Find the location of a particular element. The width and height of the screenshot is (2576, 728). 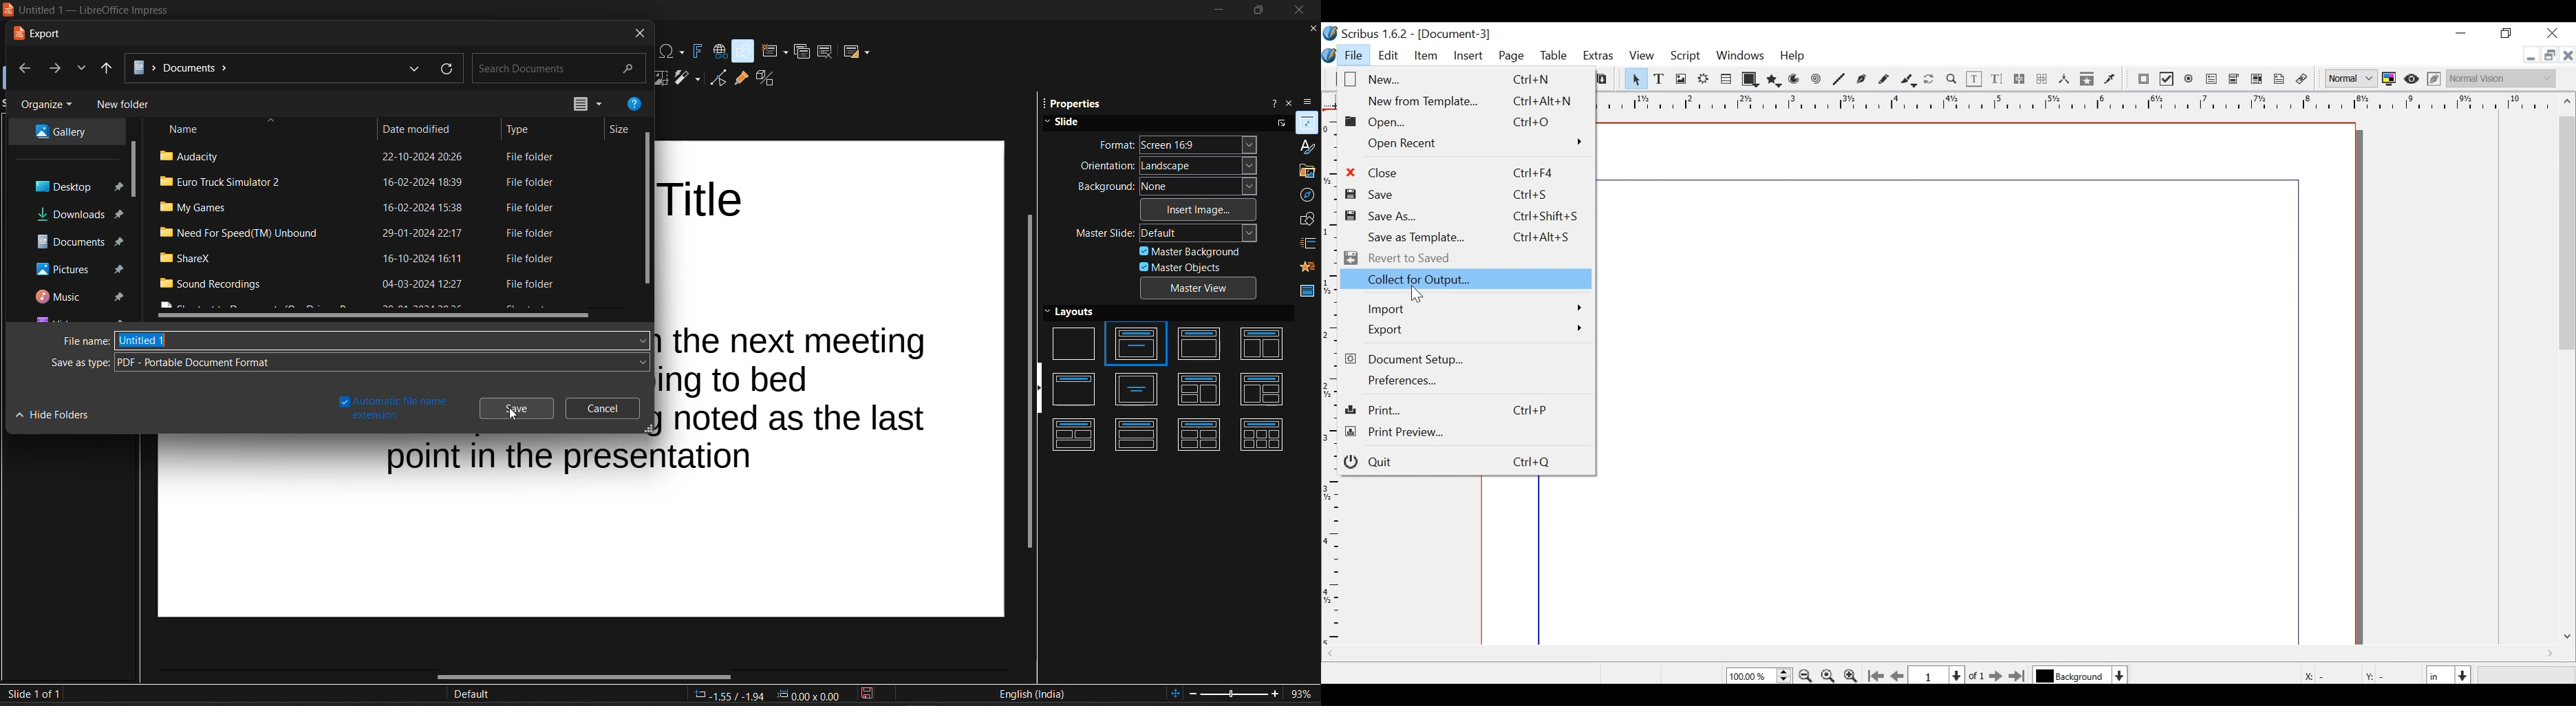

Table is located at coordinates (1554, 57).